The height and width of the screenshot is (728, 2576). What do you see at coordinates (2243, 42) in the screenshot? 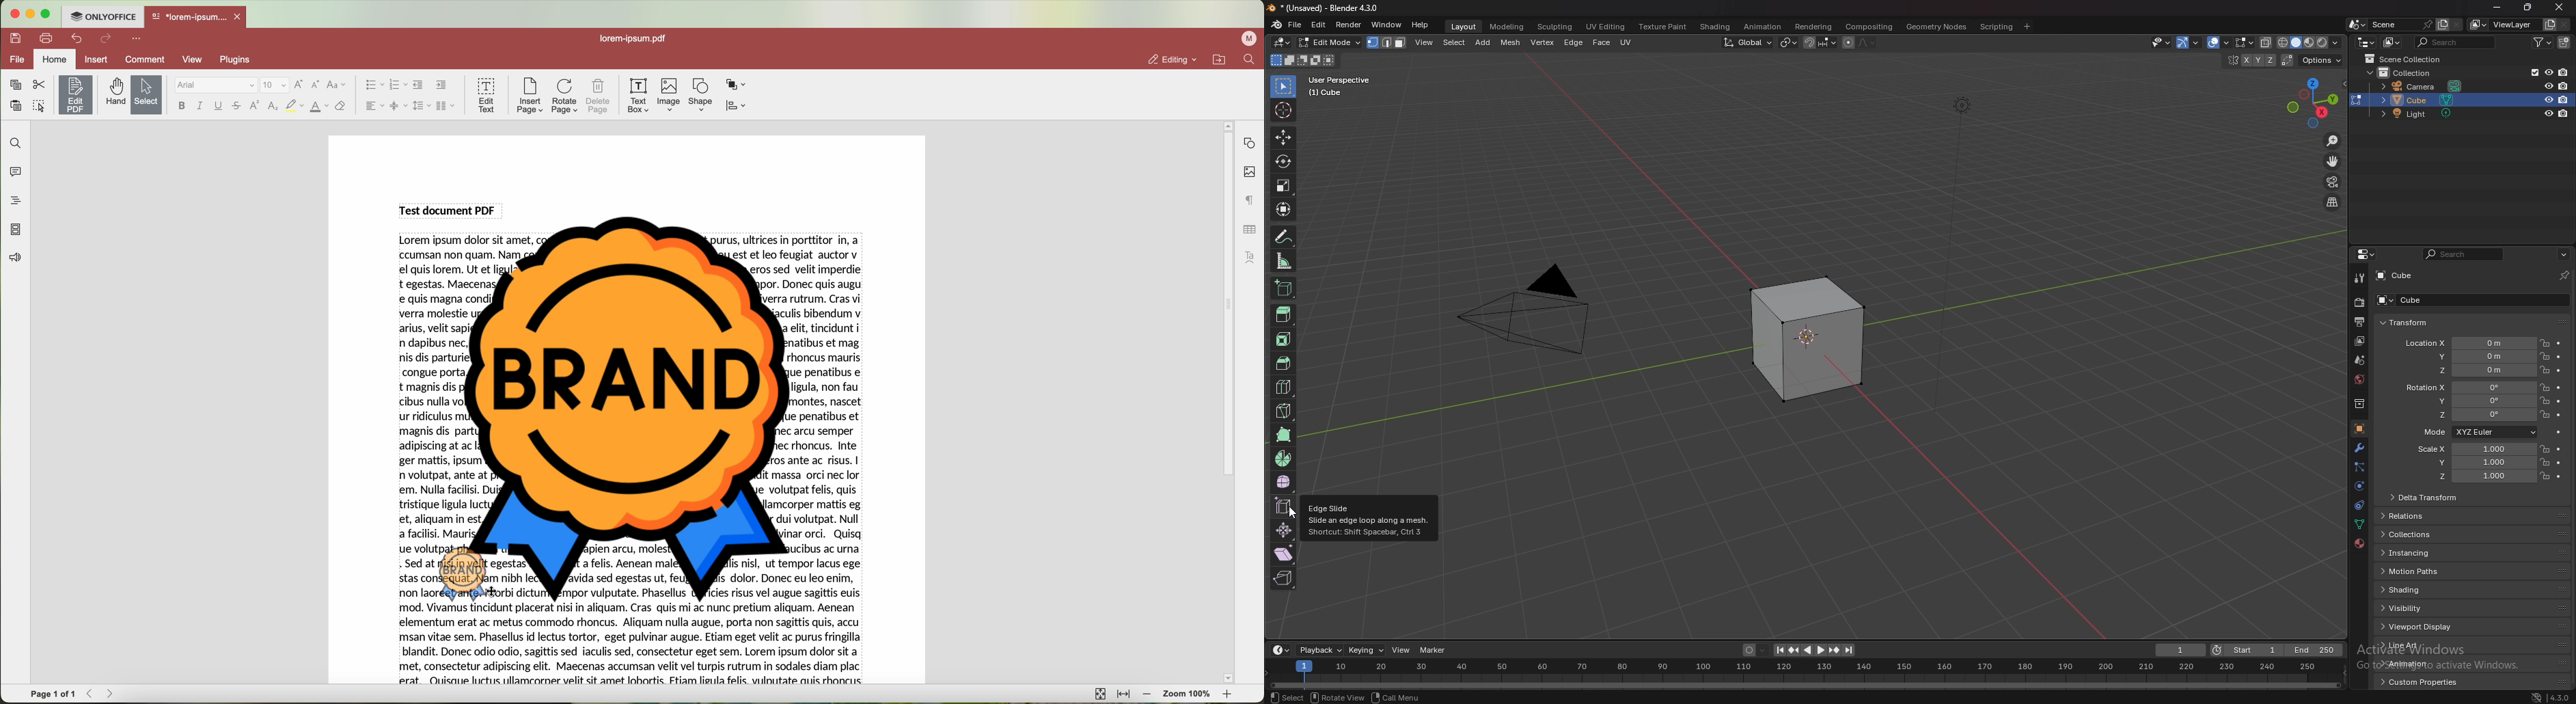
I see `show overlays` at bounding box center [2243, 42].